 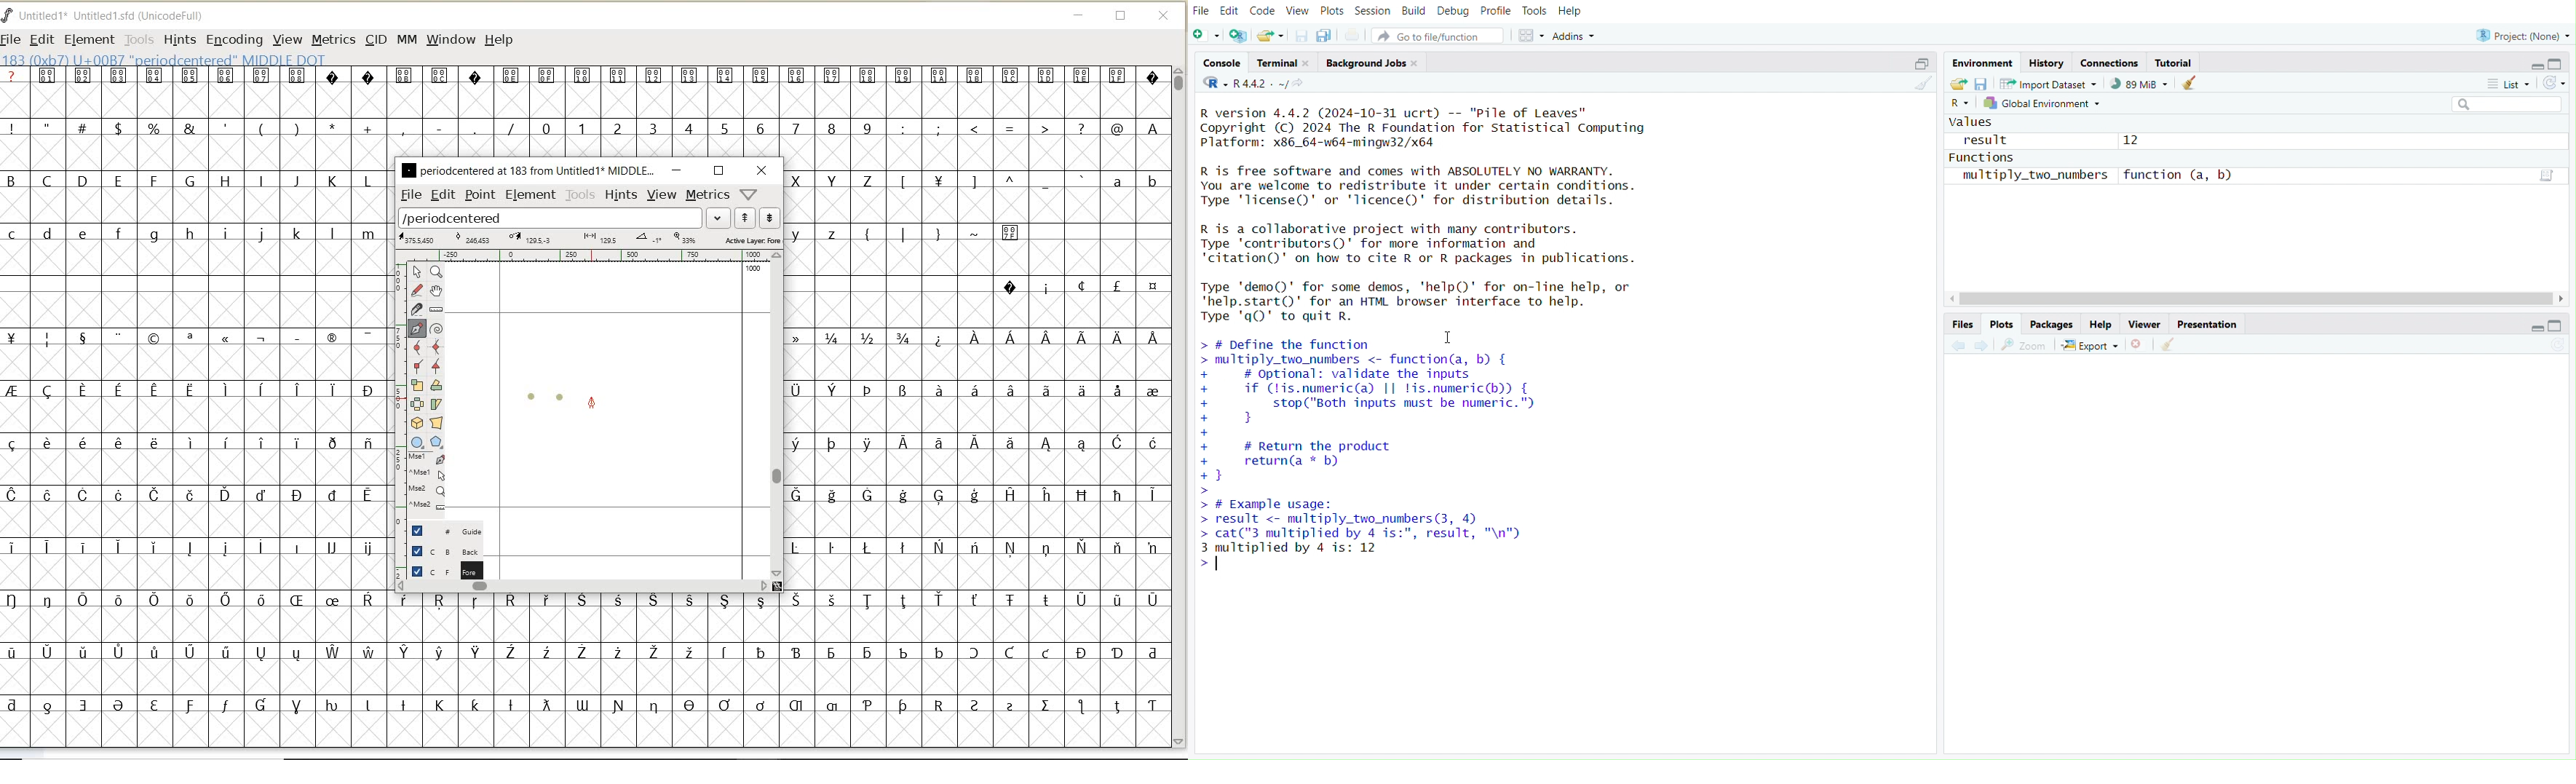 What do you see at coordinates (1438, 35) in the screenshot?
I see `Go to file/function` at bounding box center [1438, 35].